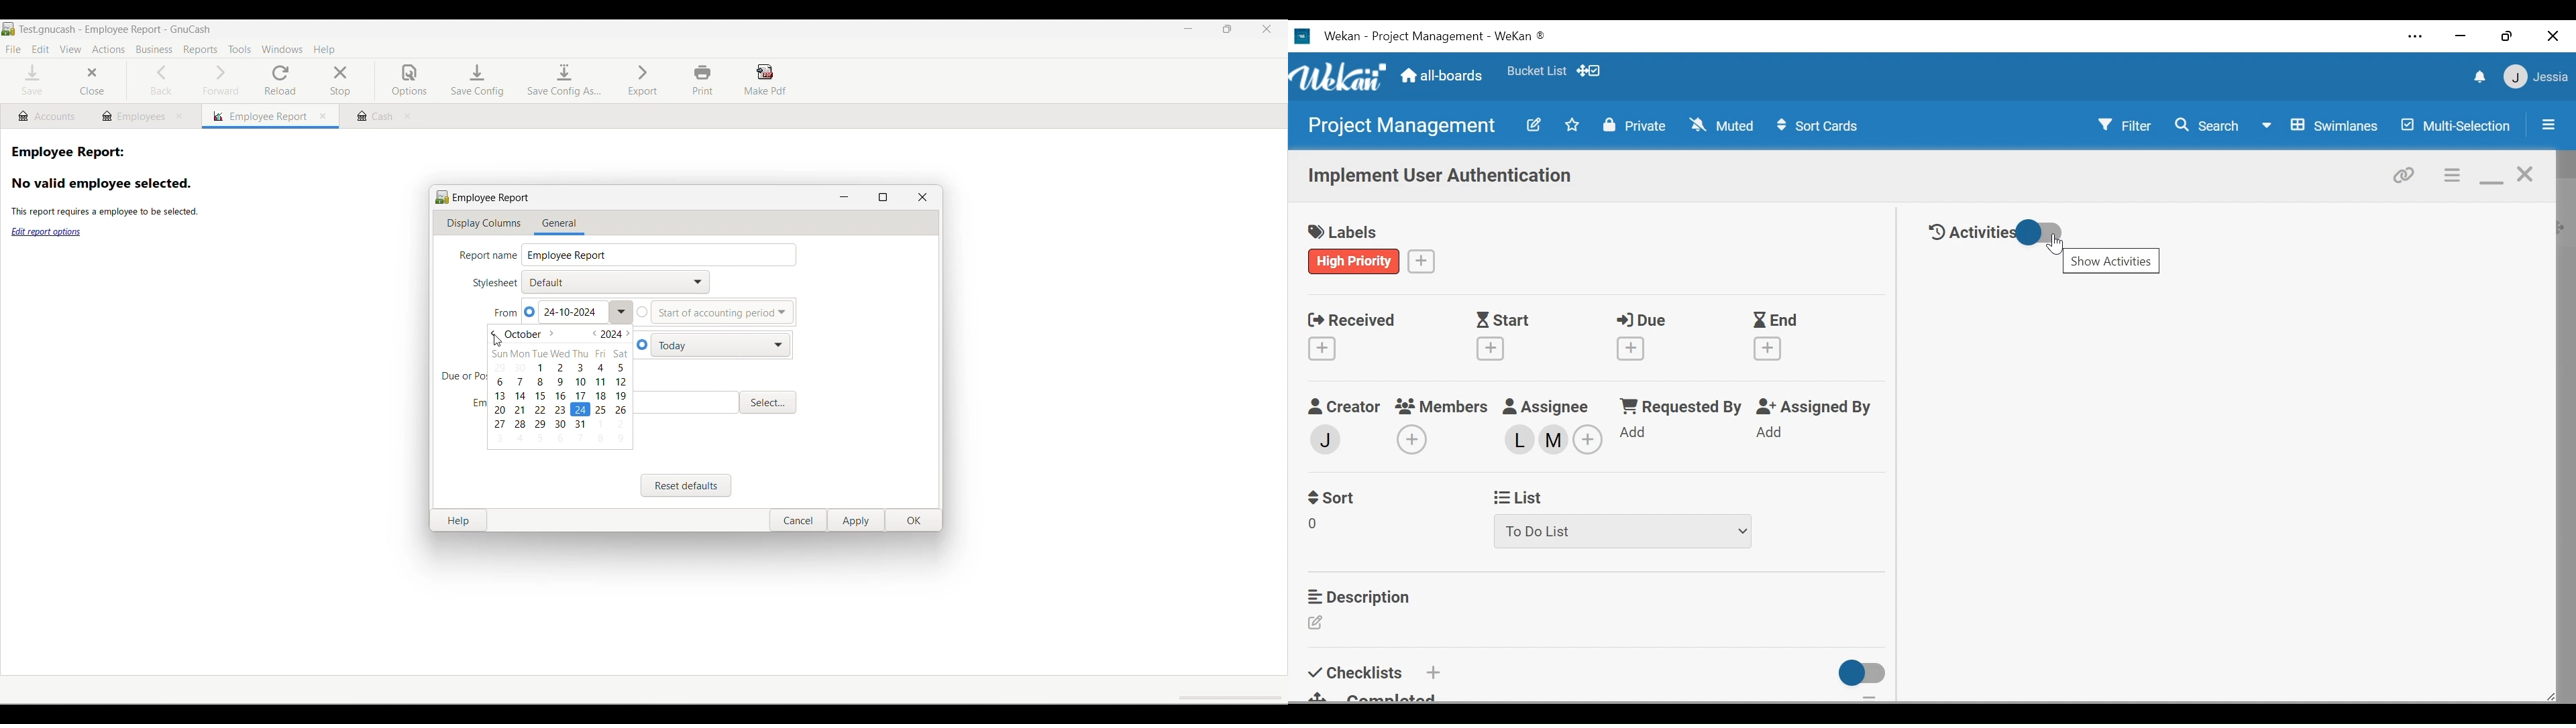 Image resolution: width=2576 pixels, height=728 pixels. Describe the element at coordinates (2524, 174) in the screenshot. I see `close` at that location.